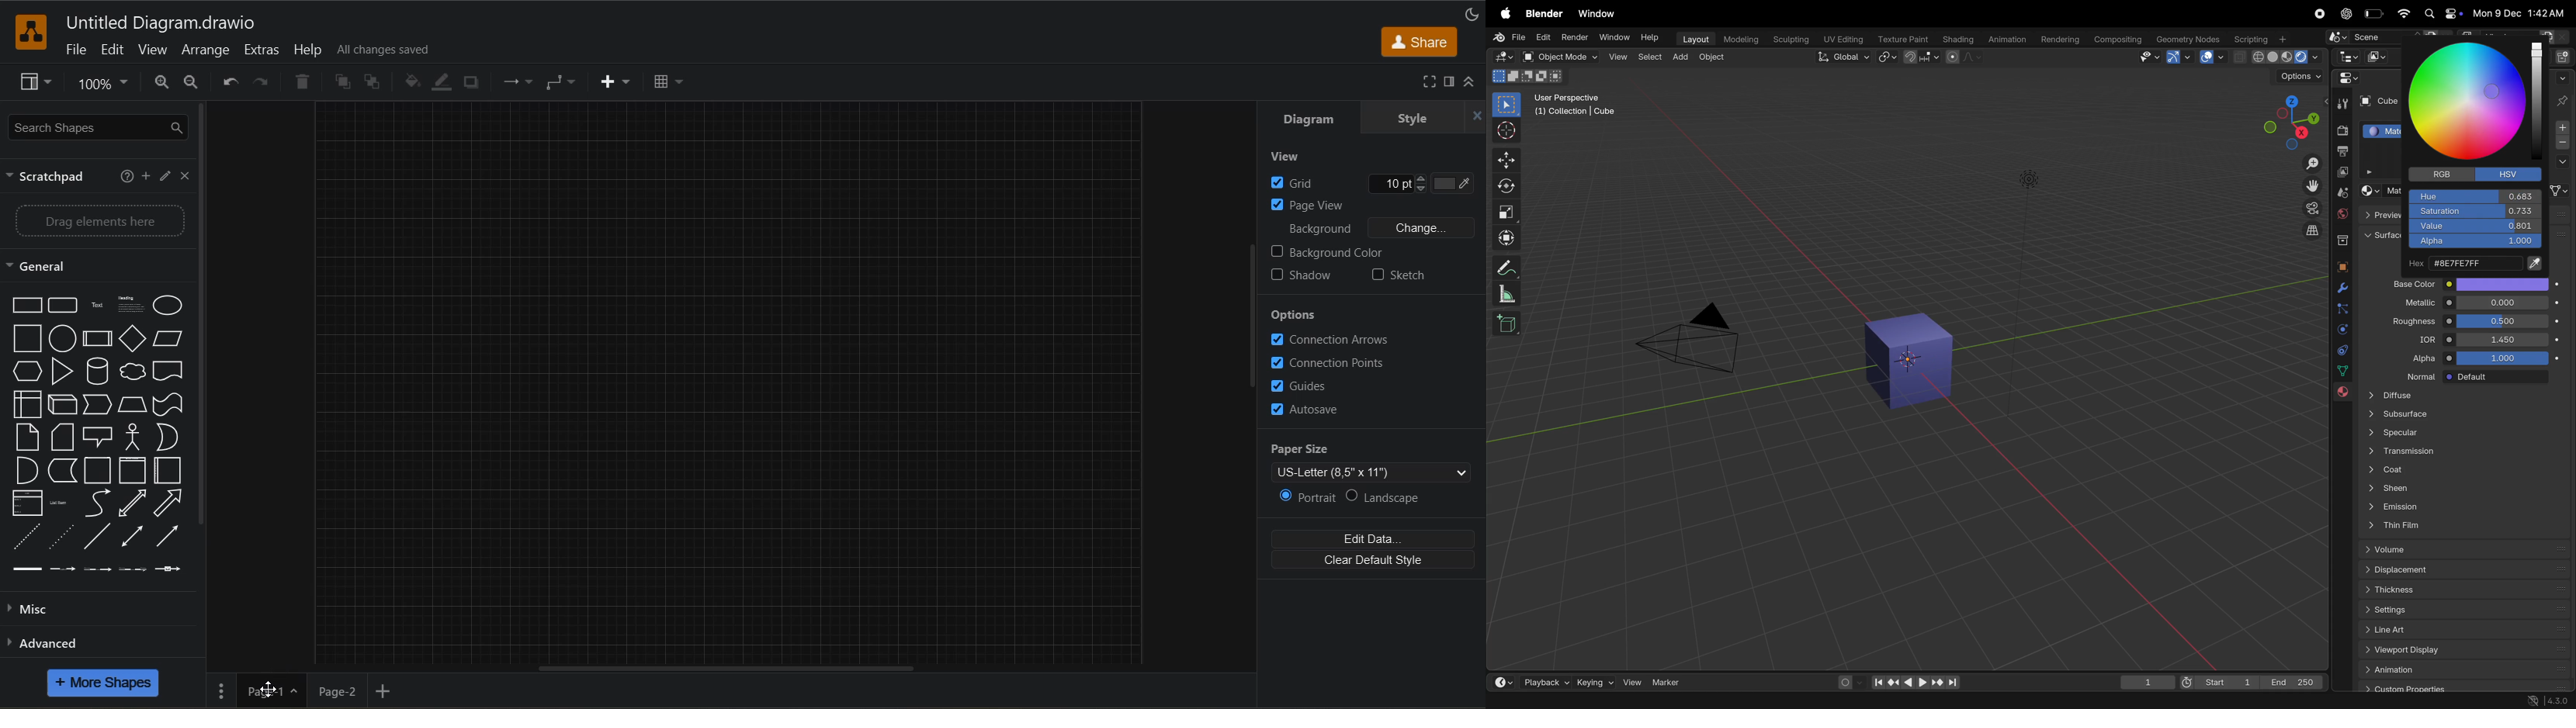 The height and width of the screenshot is (728, 2576). I want to click on guides, so click(1310, 385).